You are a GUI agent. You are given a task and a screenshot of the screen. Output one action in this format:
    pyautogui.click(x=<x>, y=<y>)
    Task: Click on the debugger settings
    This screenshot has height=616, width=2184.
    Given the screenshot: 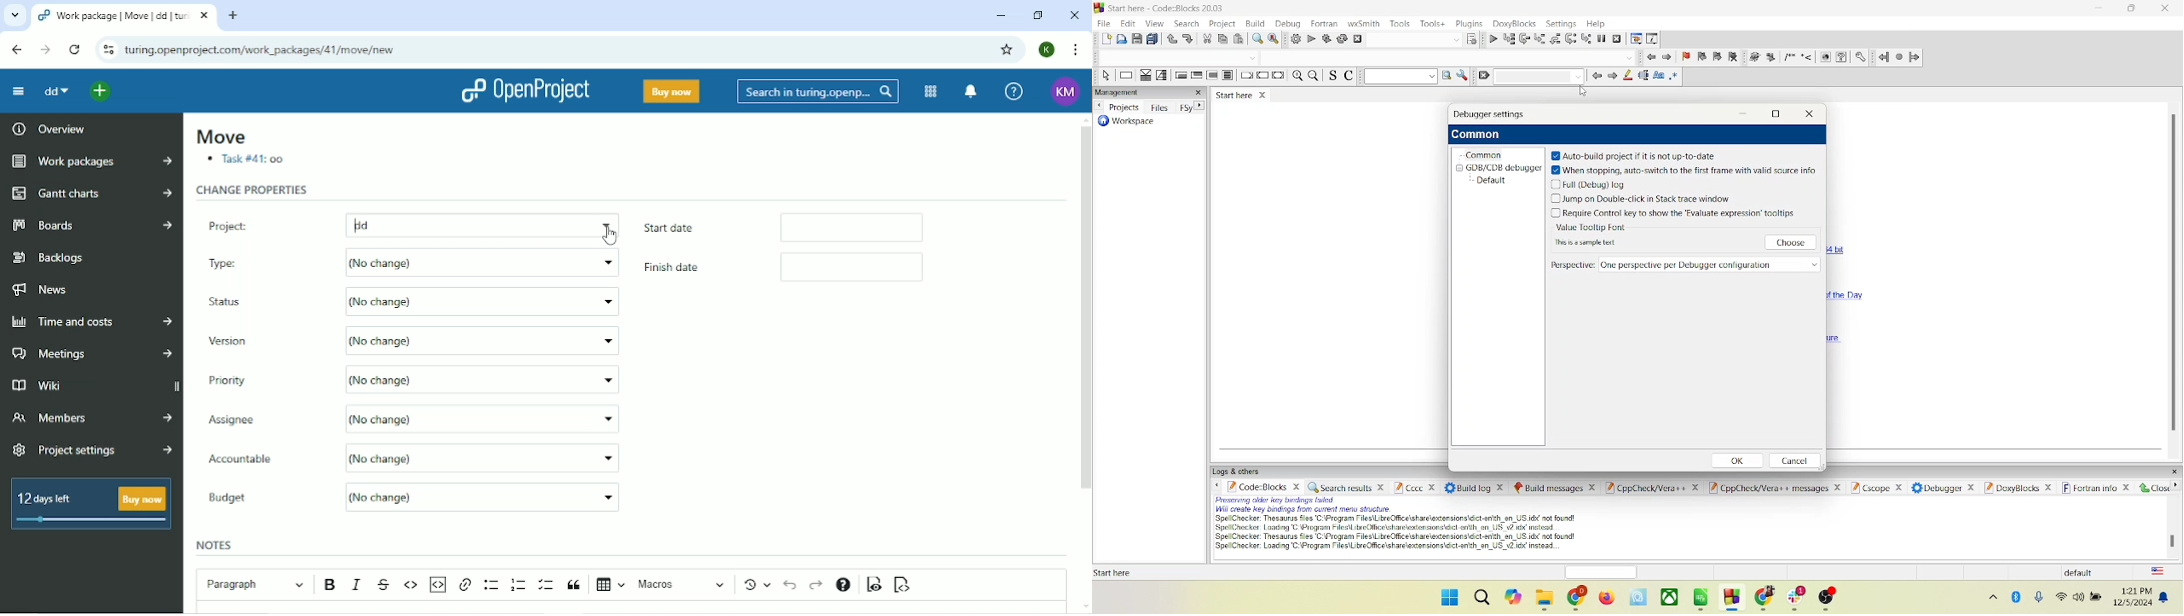 What is the action you would take?
    pyautogui.click(x=1489, y=114)
    